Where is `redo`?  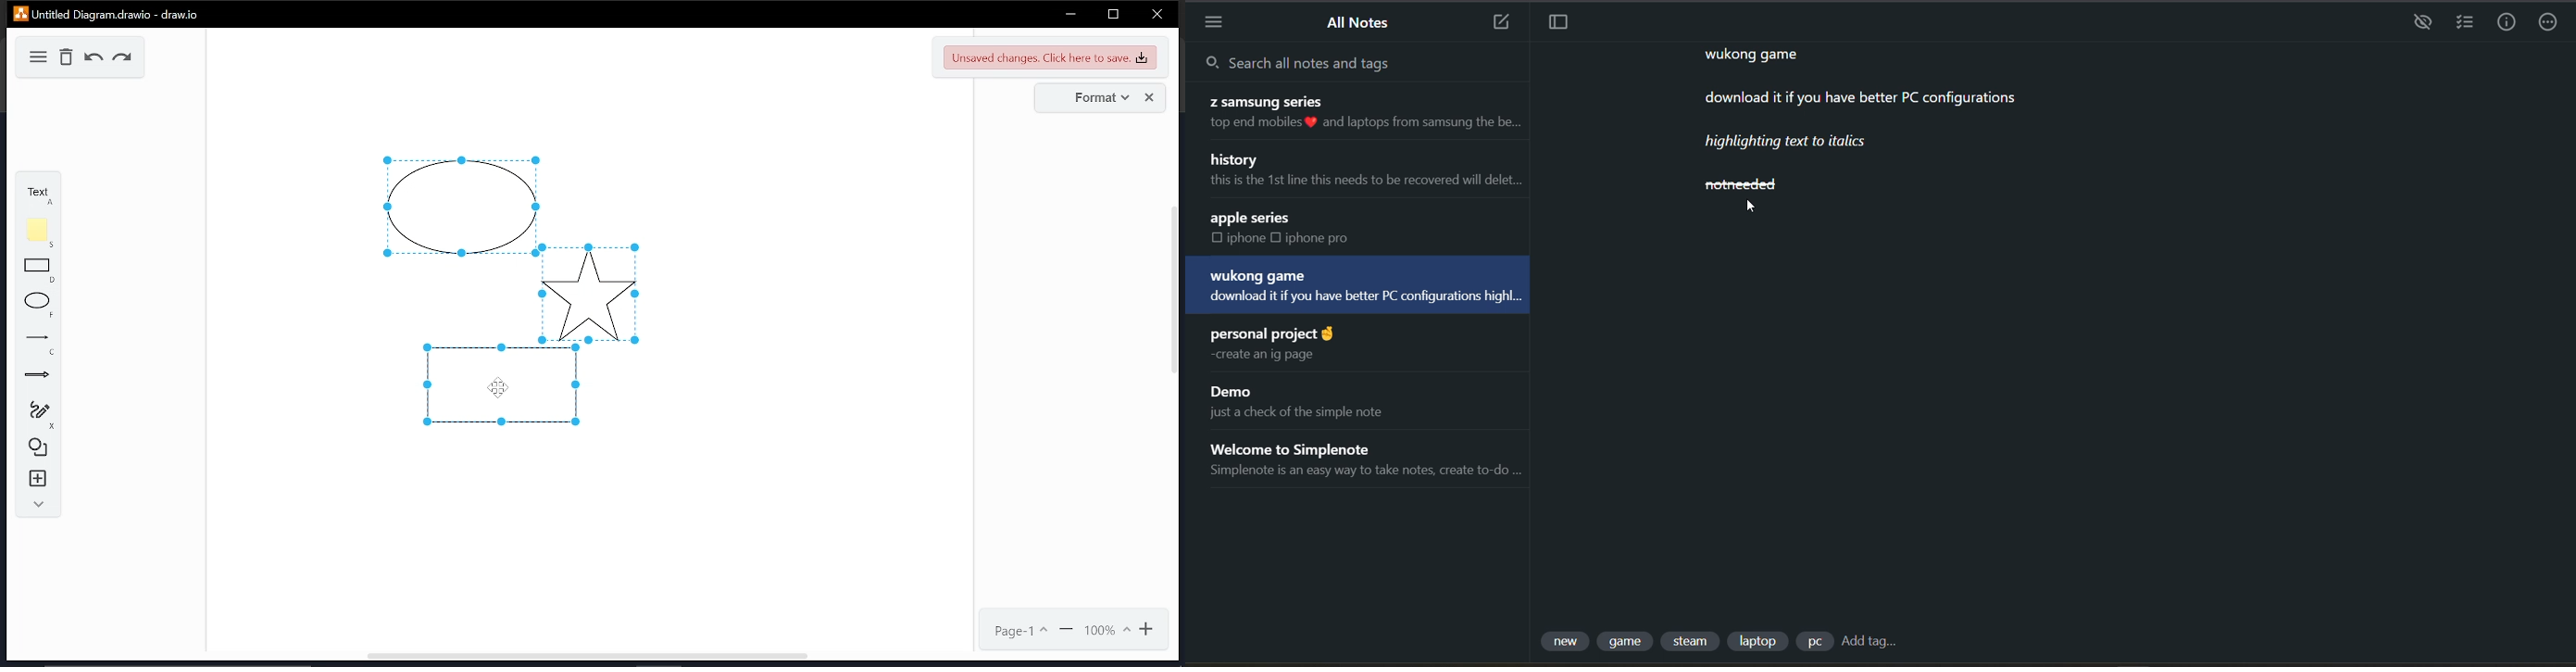 redo is located at coordinates (123, 59).